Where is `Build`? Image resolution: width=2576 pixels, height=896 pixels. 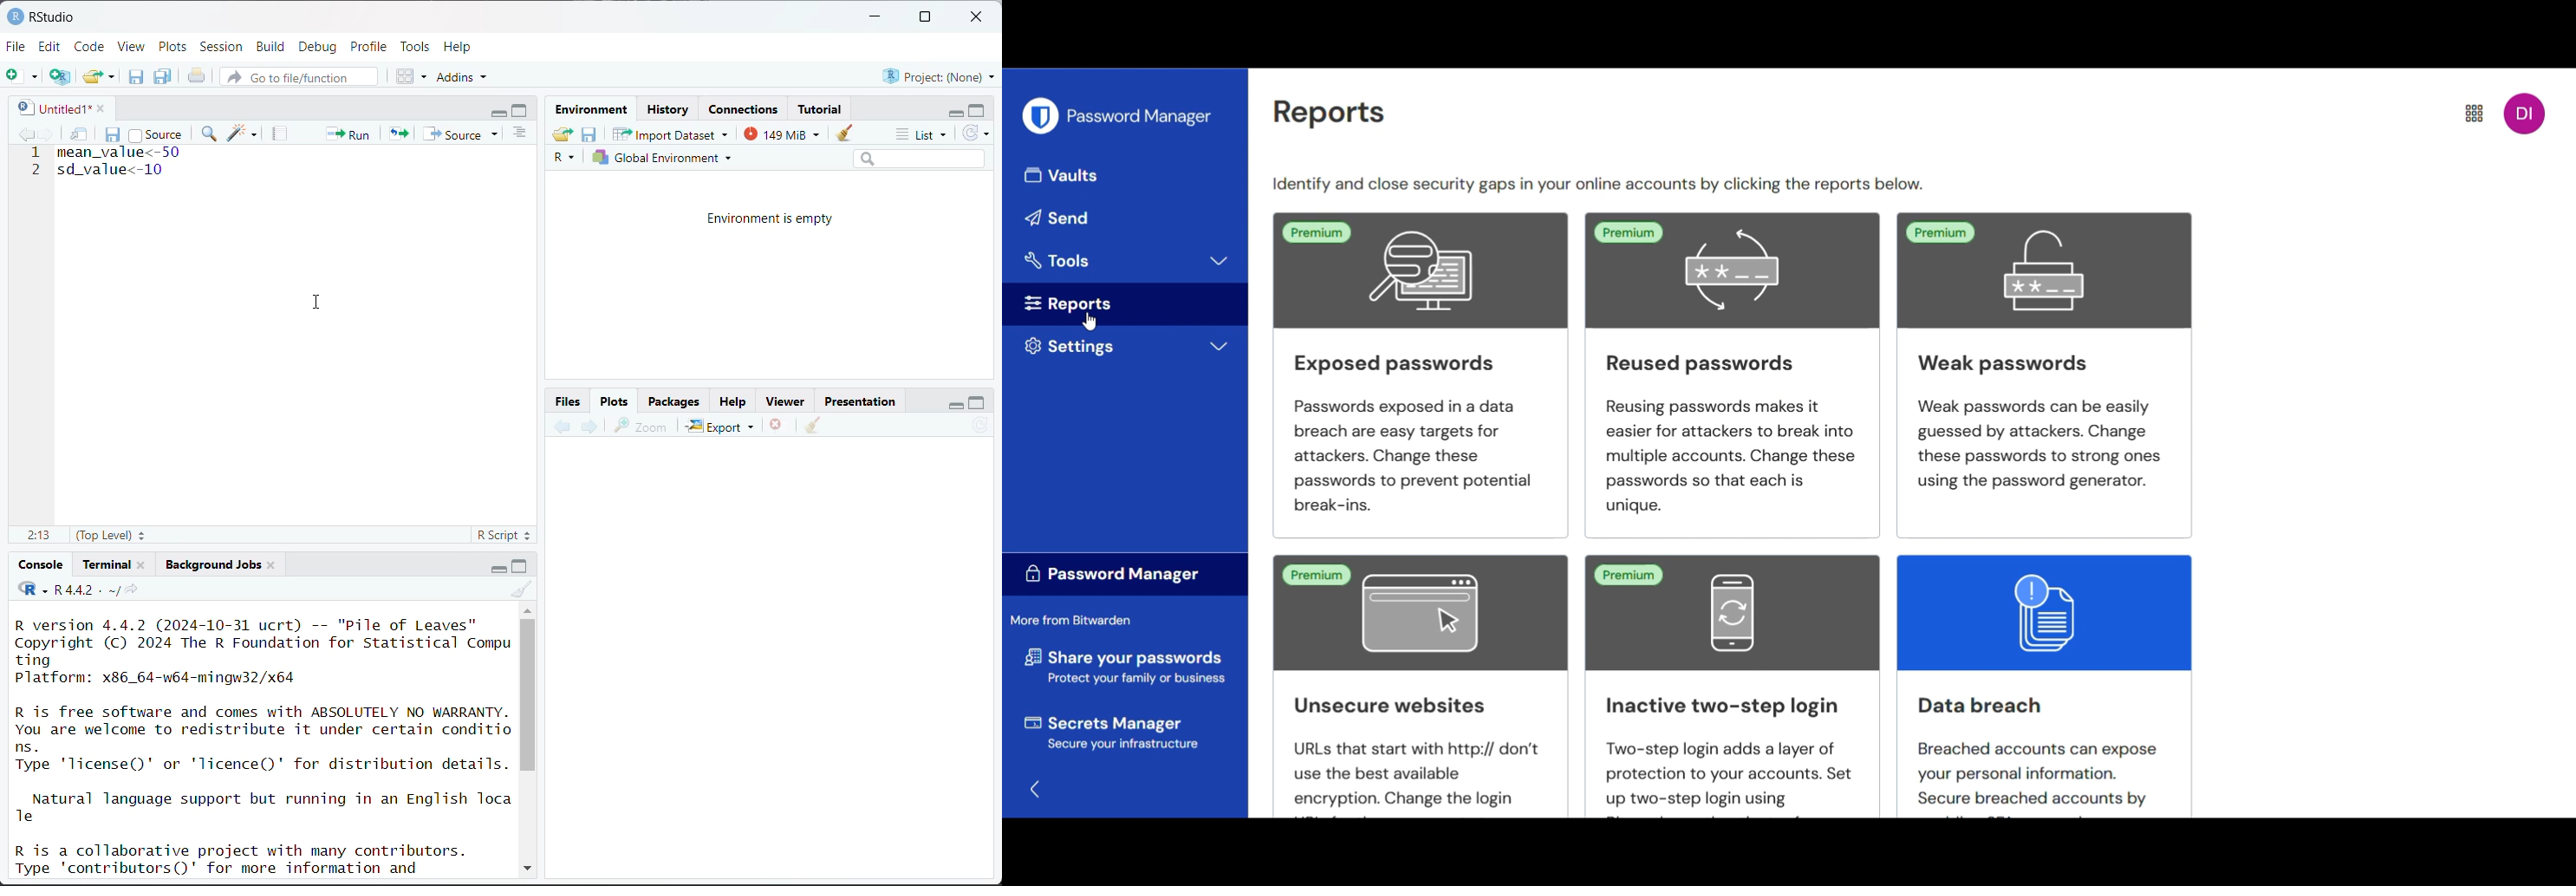
Build is located at coordinates (273, 47).